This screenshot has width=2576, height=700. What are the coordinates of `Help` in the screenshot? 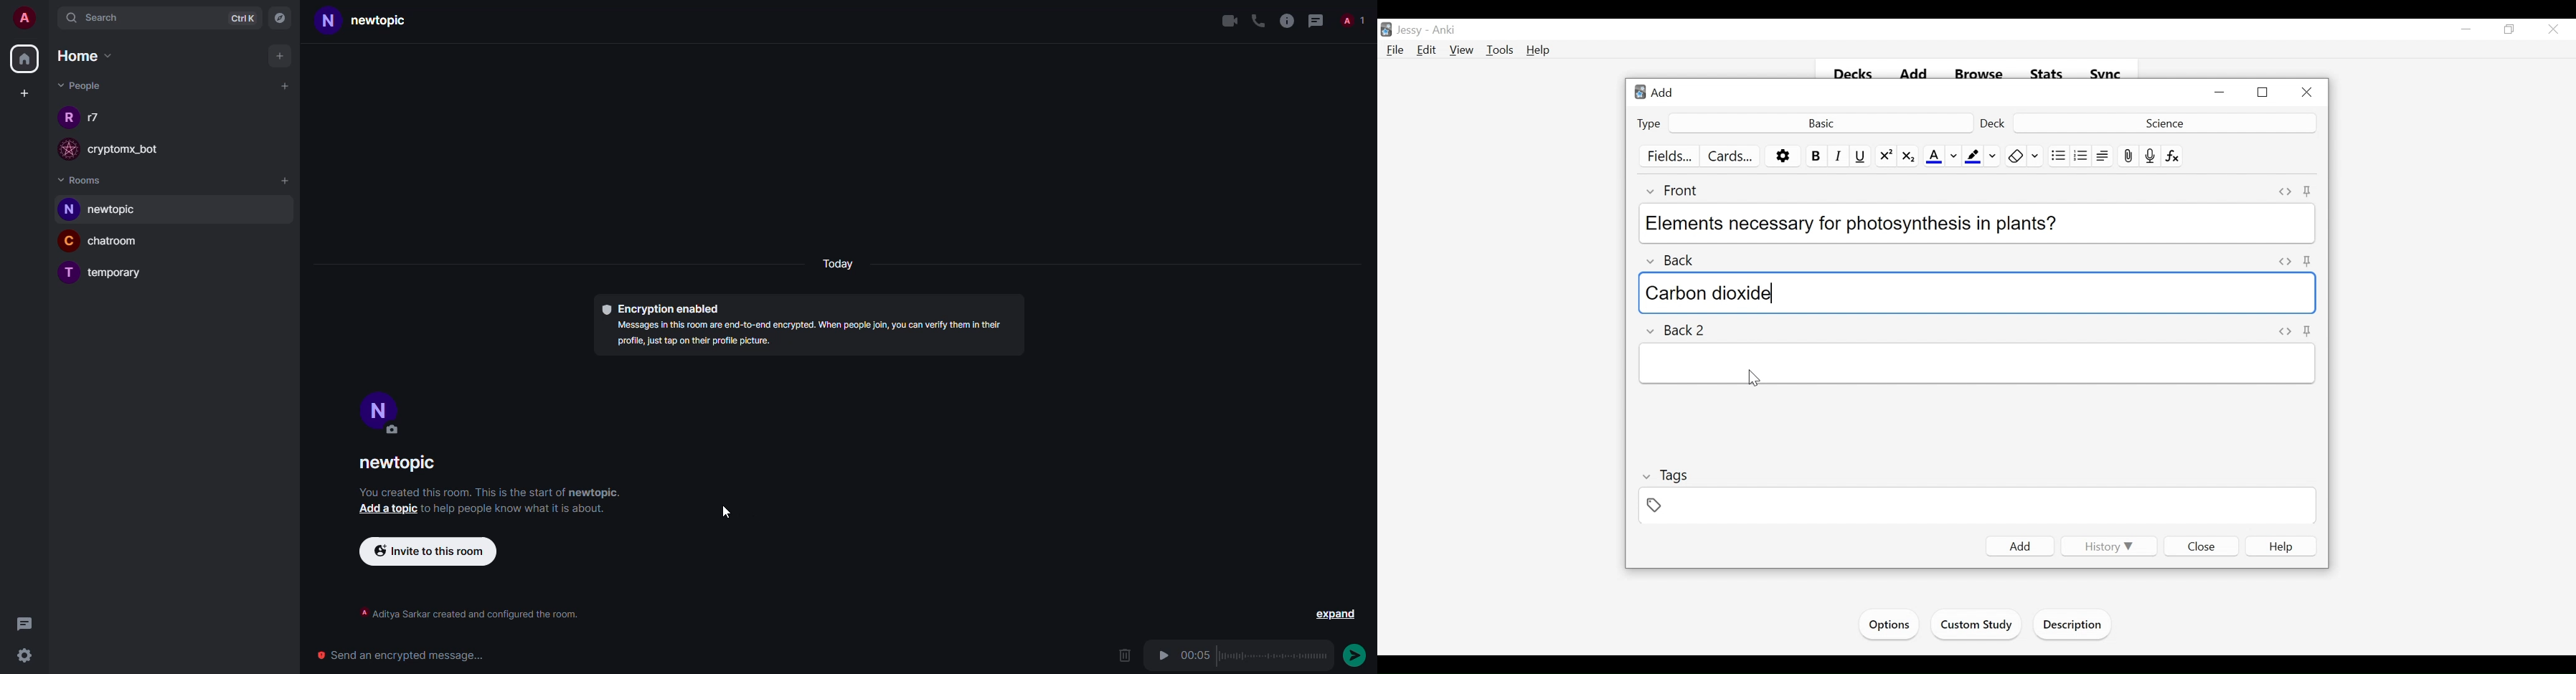 It's located at (2281, 547).